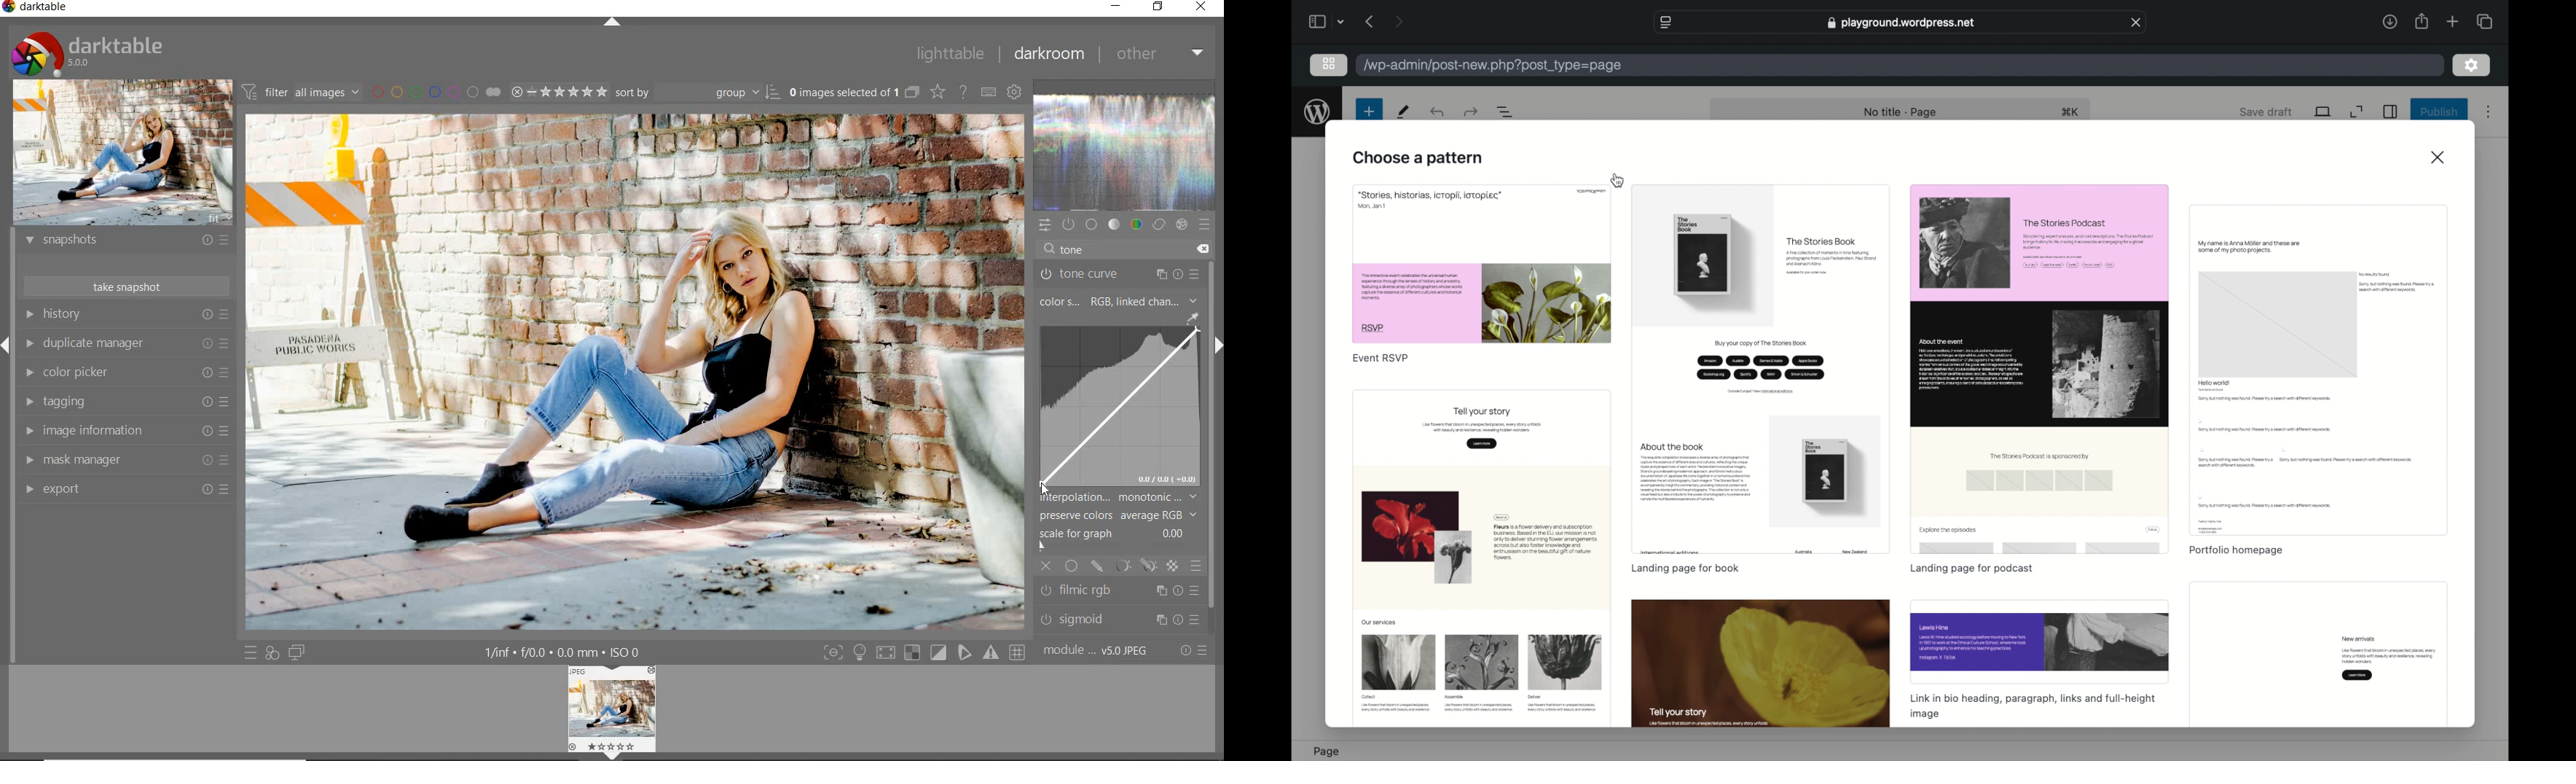  What do you see at coordinates (1215, 437) in the screenshot?
I see `scrollbar` at bounding box center [1215, 437].